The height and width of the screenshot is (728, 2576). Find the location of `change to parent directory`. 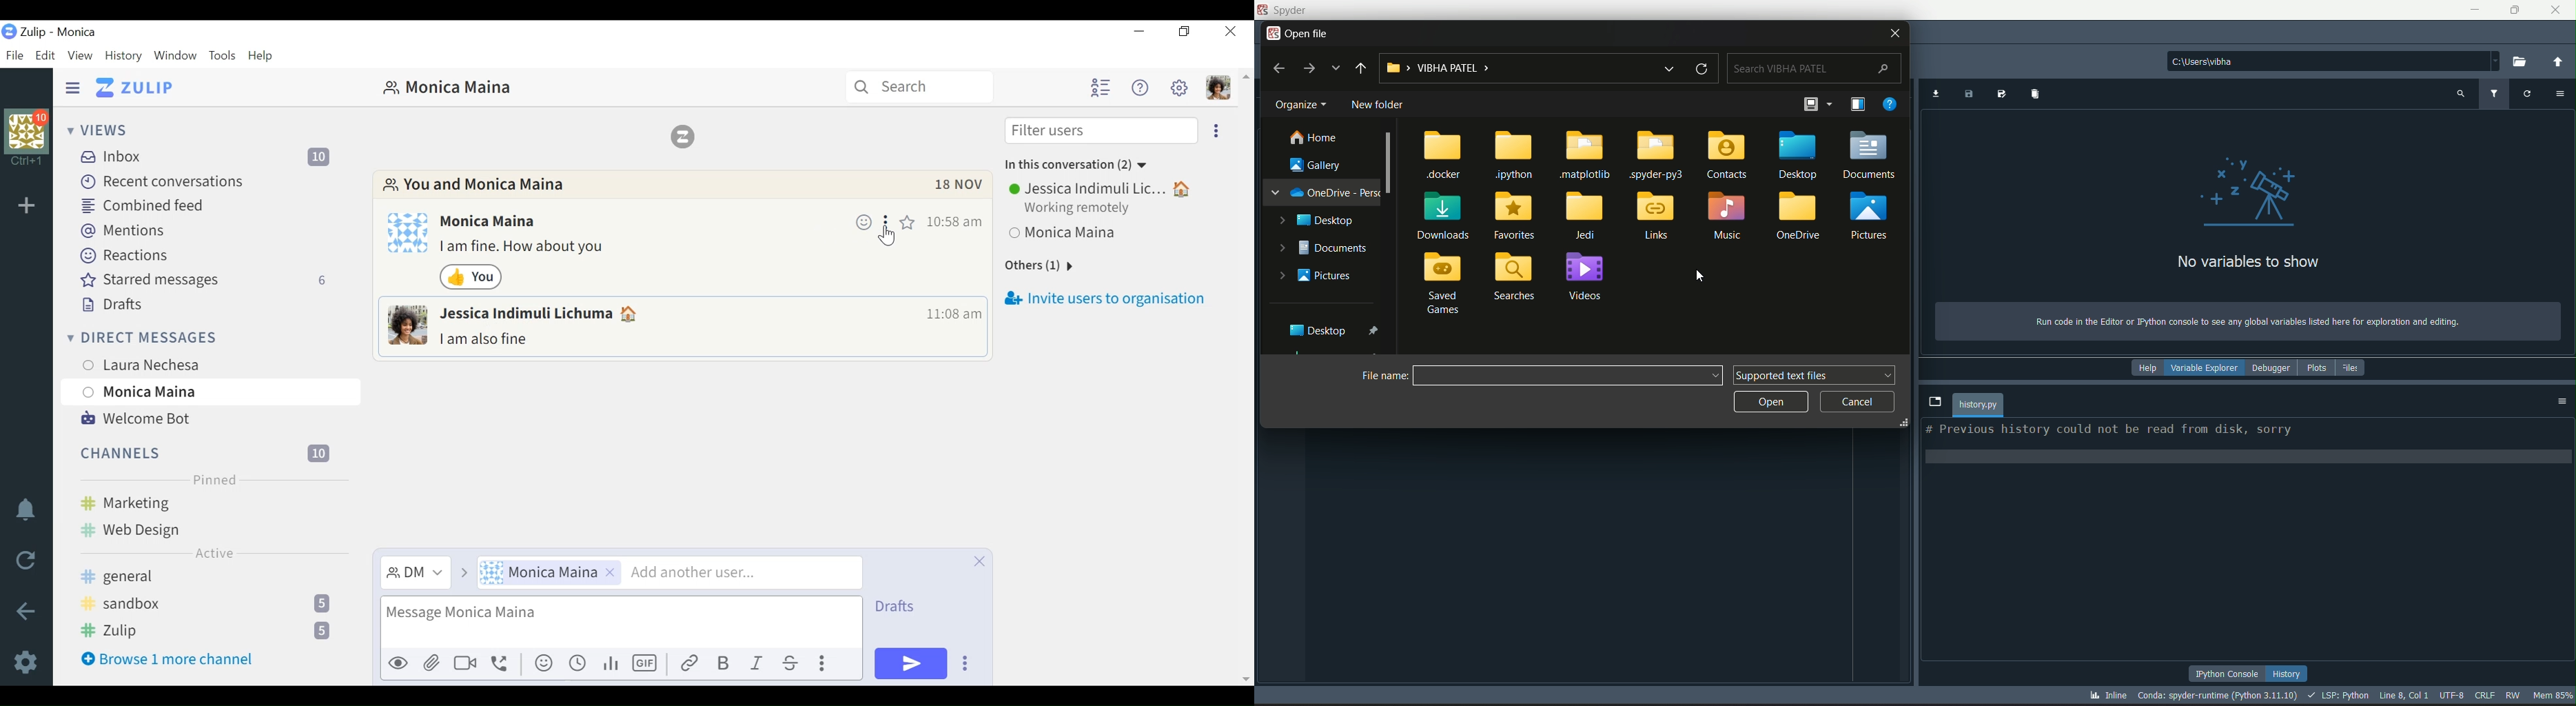

change to parent directory is located at coordinates (2557, 61).